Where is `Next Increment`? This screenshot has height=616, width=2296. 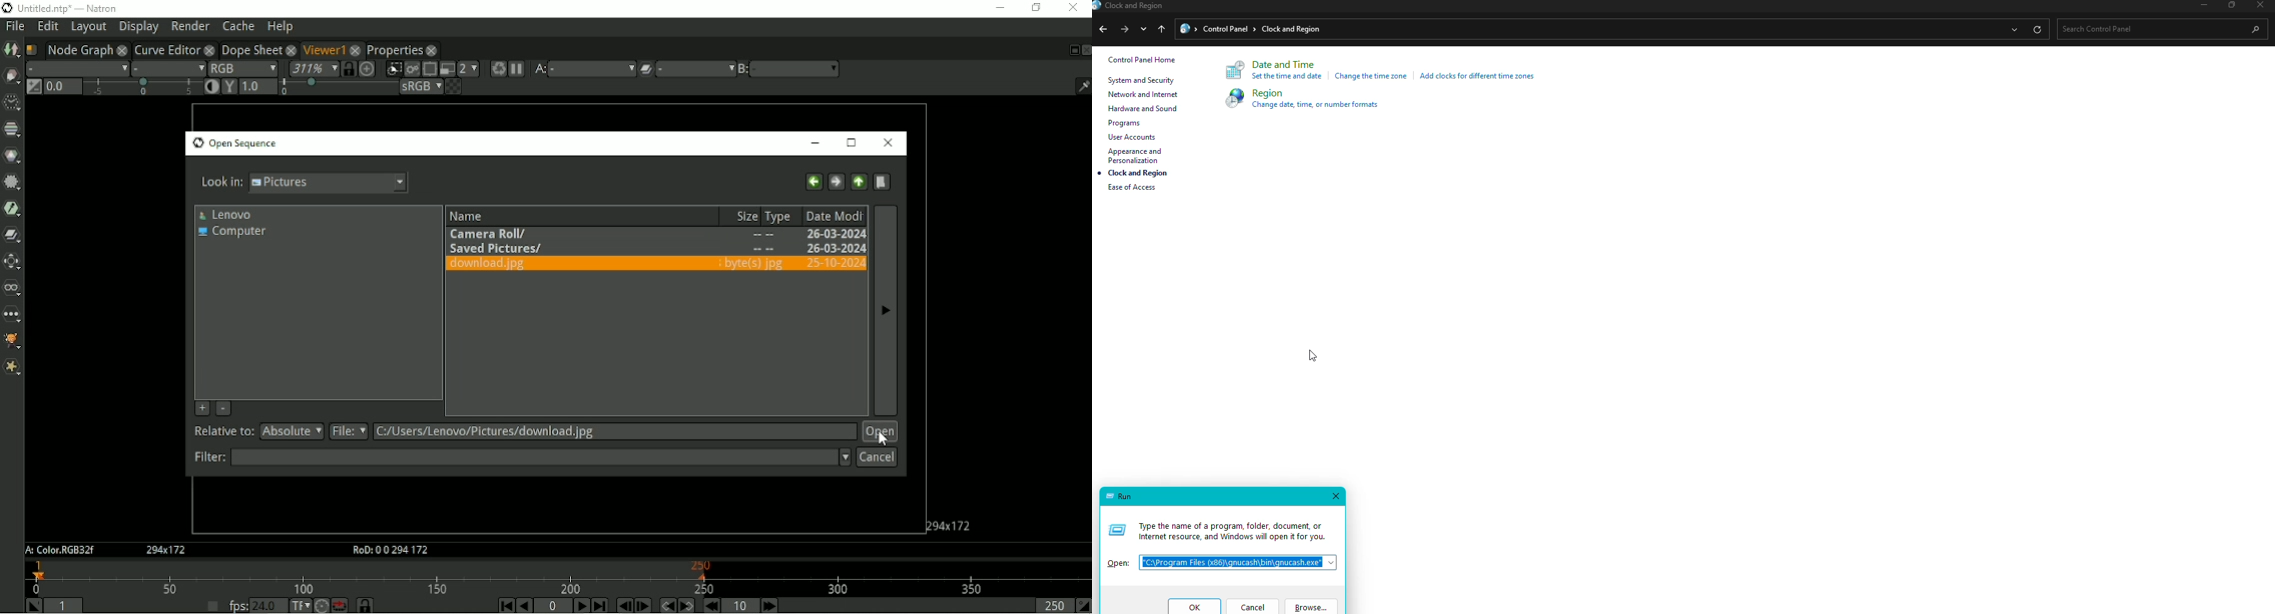
Next Increment is located at coordinates (769, 605).